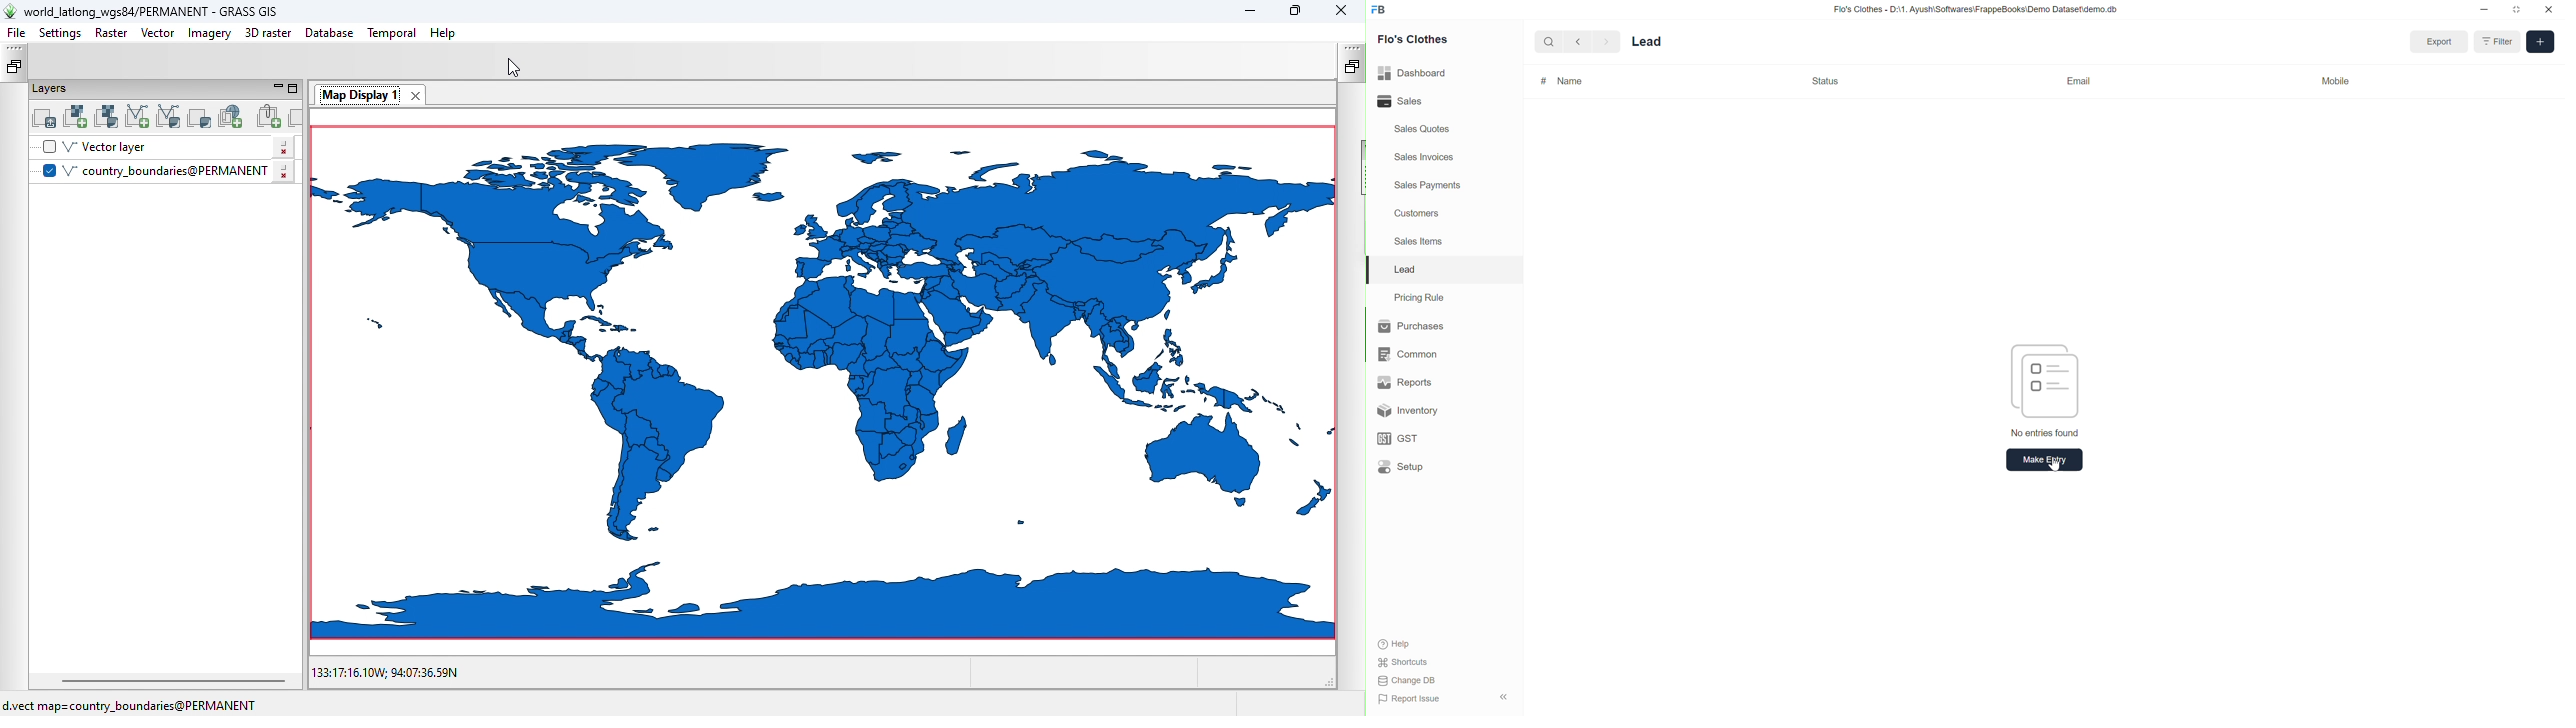 The image size is (2576, 728). I want to click on  Reports, so click(1402, 381).